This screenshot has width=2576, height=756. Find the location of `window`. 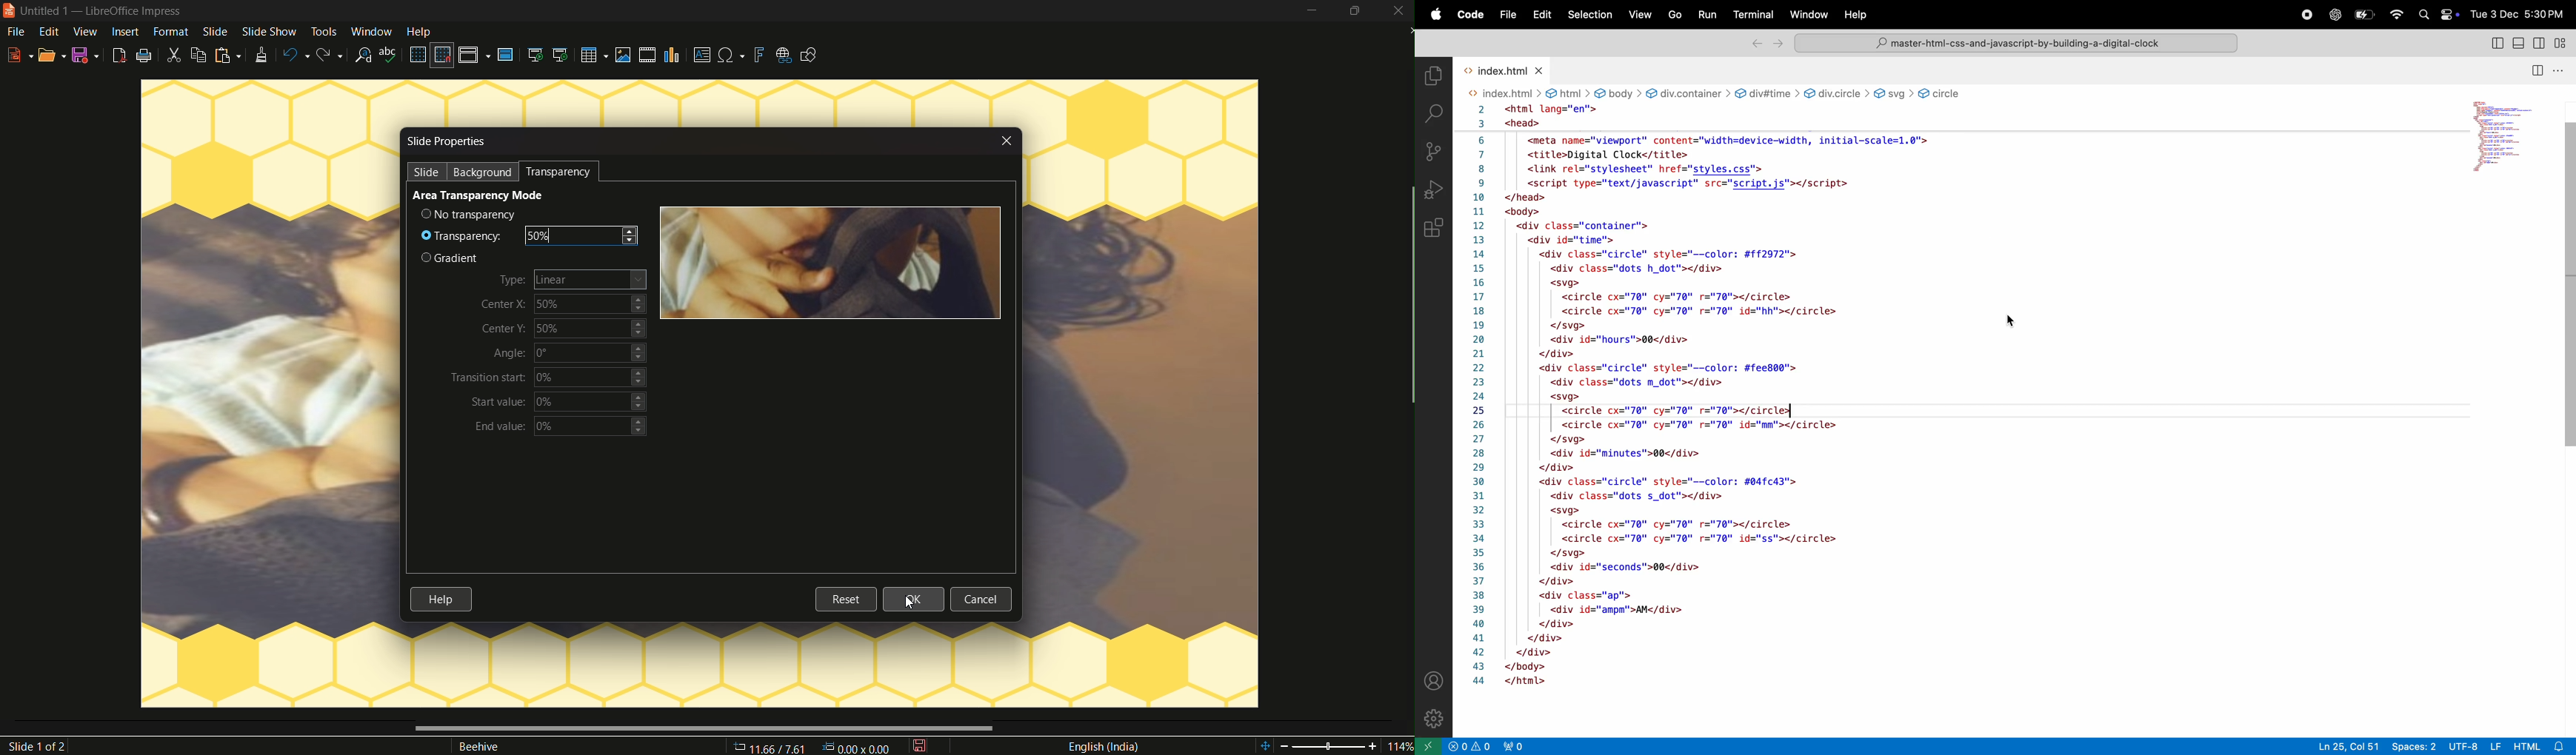

window is located at coordinates (373, 31).